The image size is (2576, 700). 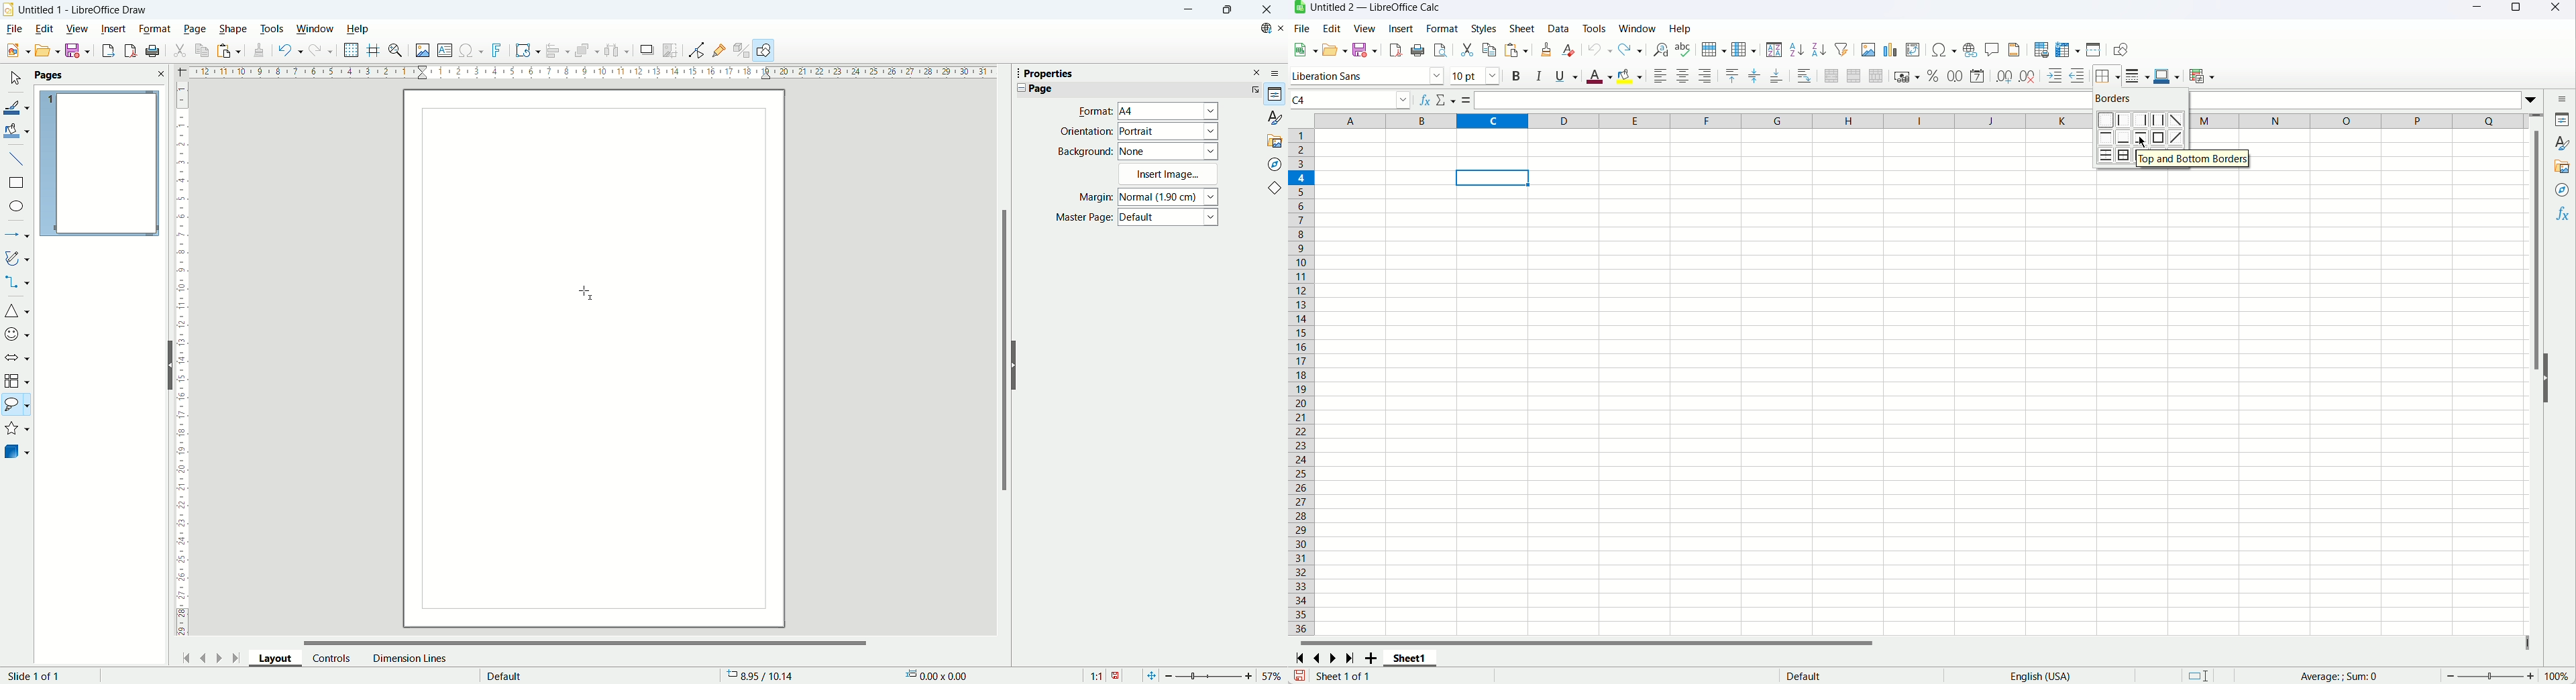 What do you see at coordinates (17, 283) in the screenshot?
I see `connectors` at bounding box center [17, 283].